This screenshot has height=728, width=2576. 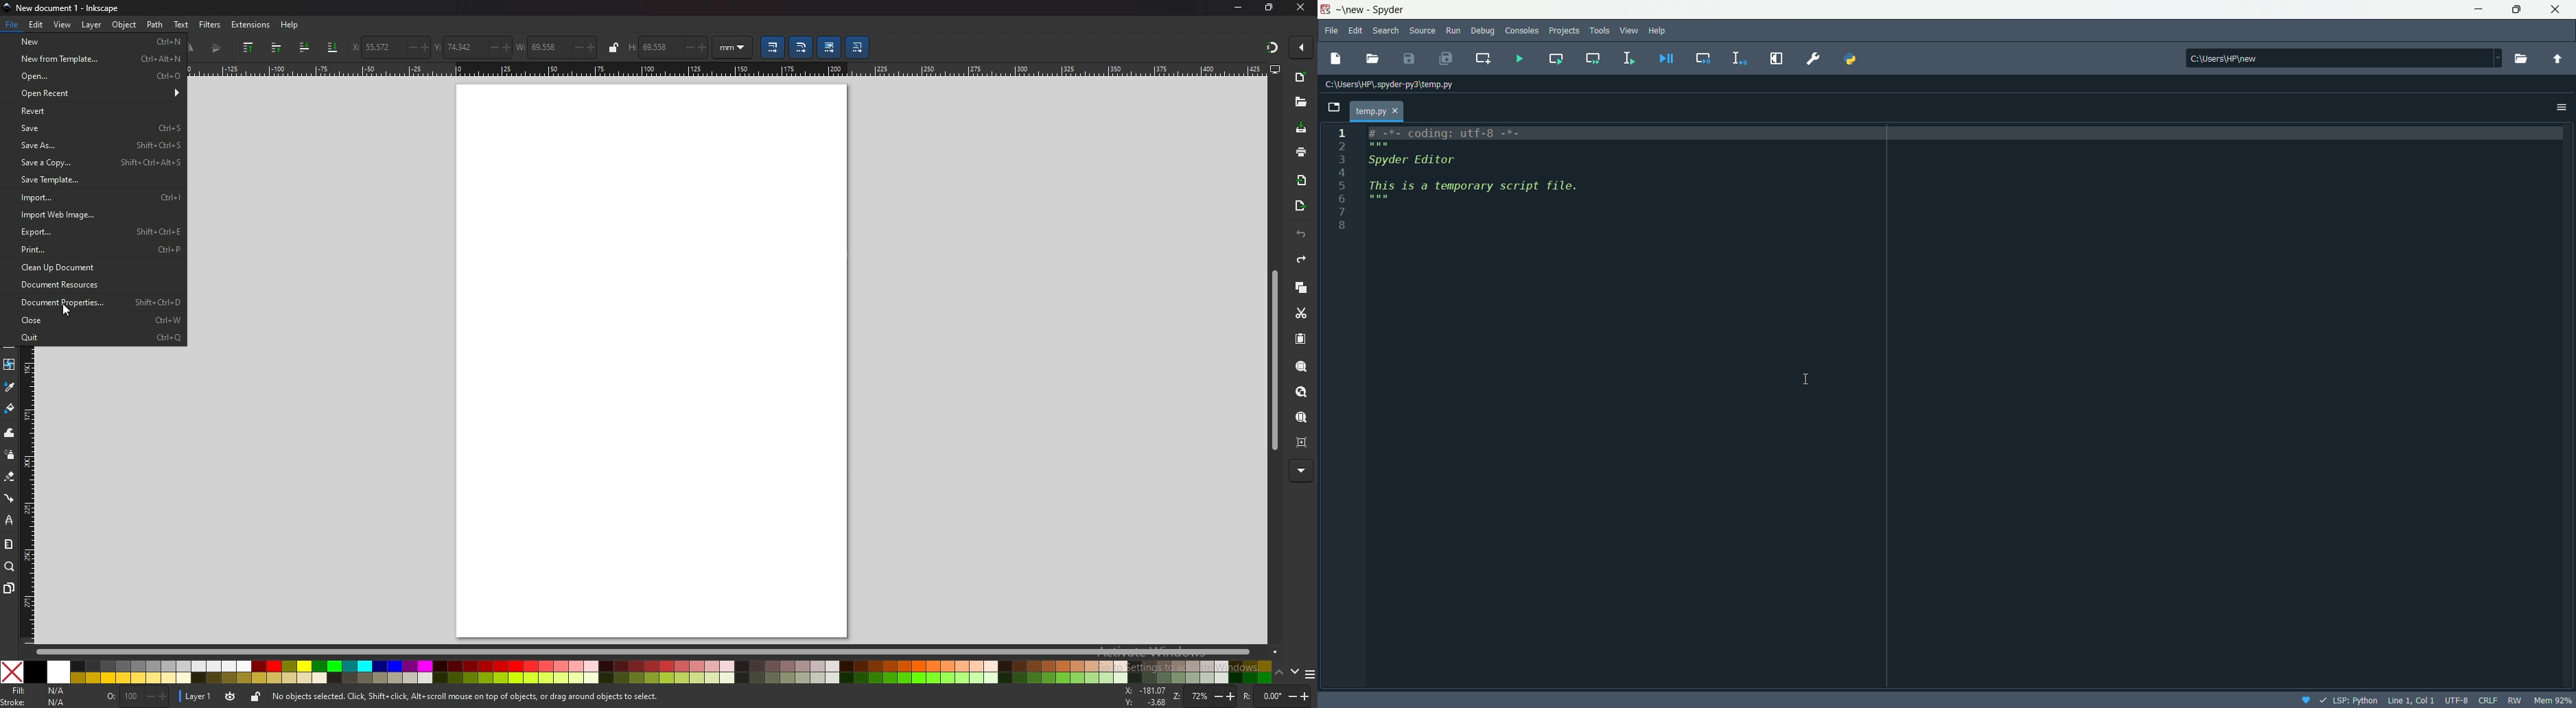 What do you see at coordinates (1482, 58) in the screenshot?
I see `Create new cell at the current line (Ctrl + 2)` at bounding box center [1482, 58].